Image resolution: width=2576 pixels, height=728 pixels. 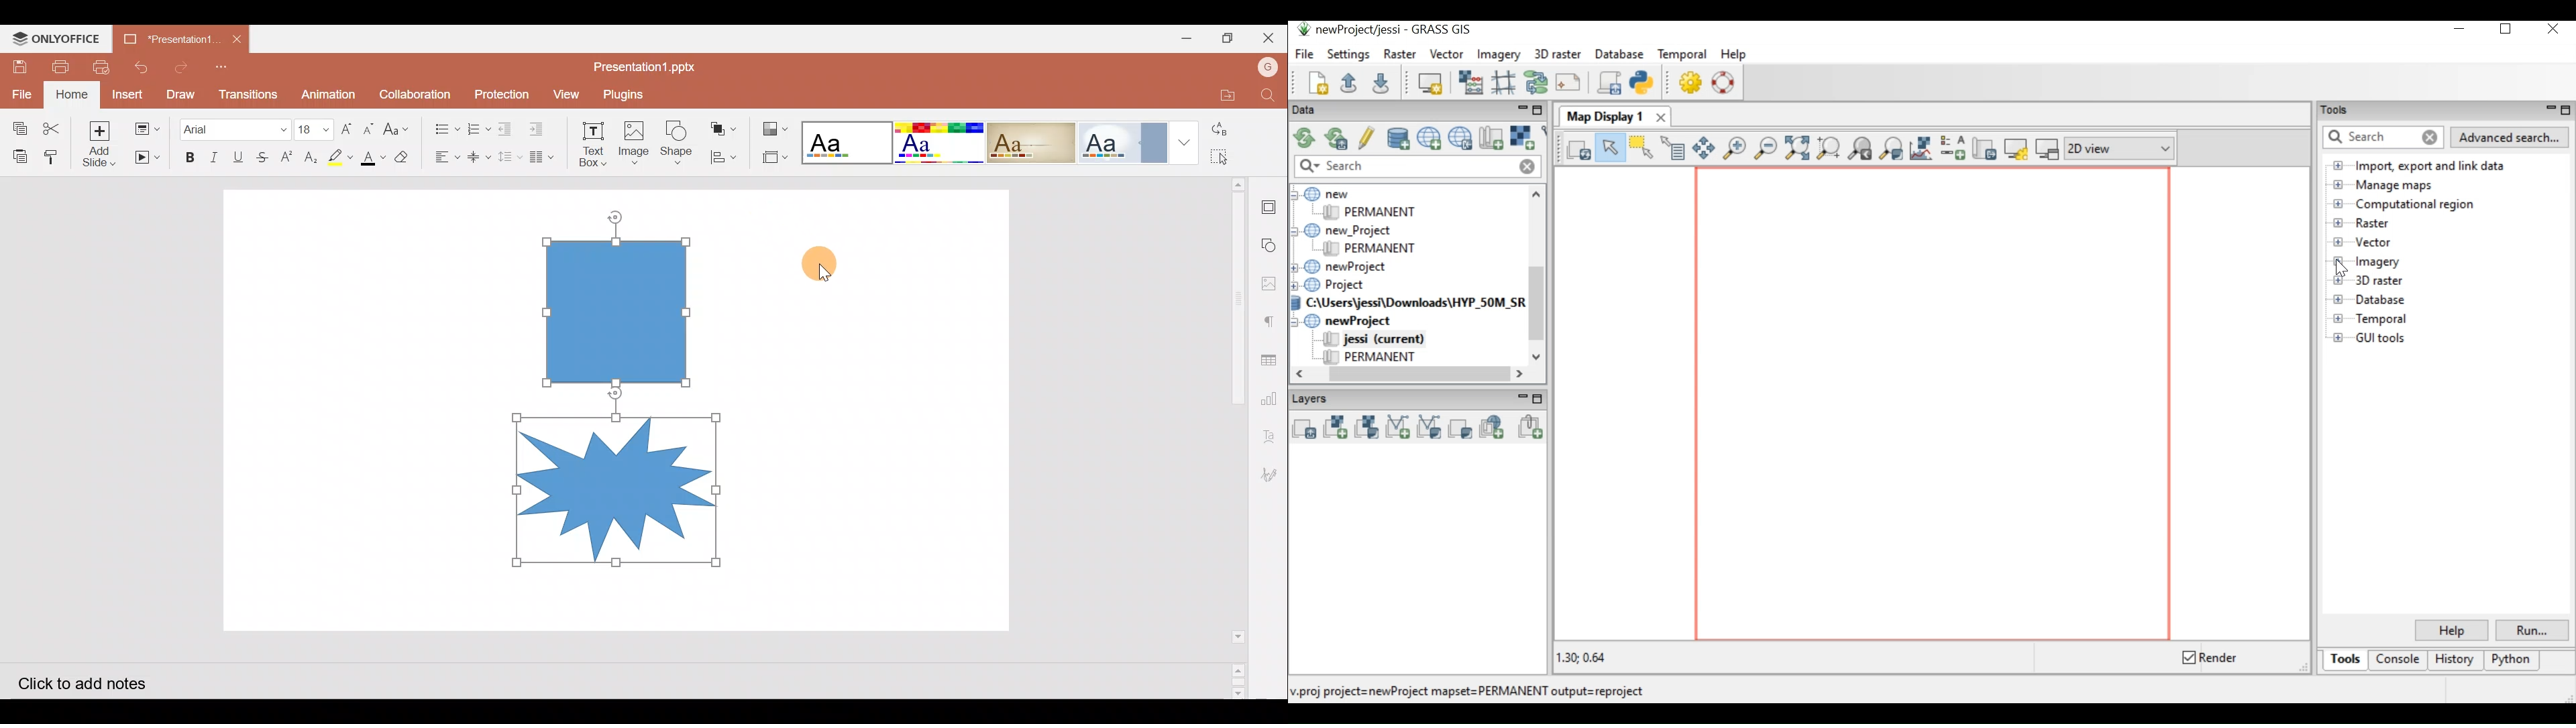 What do you see at coordinates (1271, 204) in the screenshot?
I see `Slide settings` at bounding box center [1271, 204].